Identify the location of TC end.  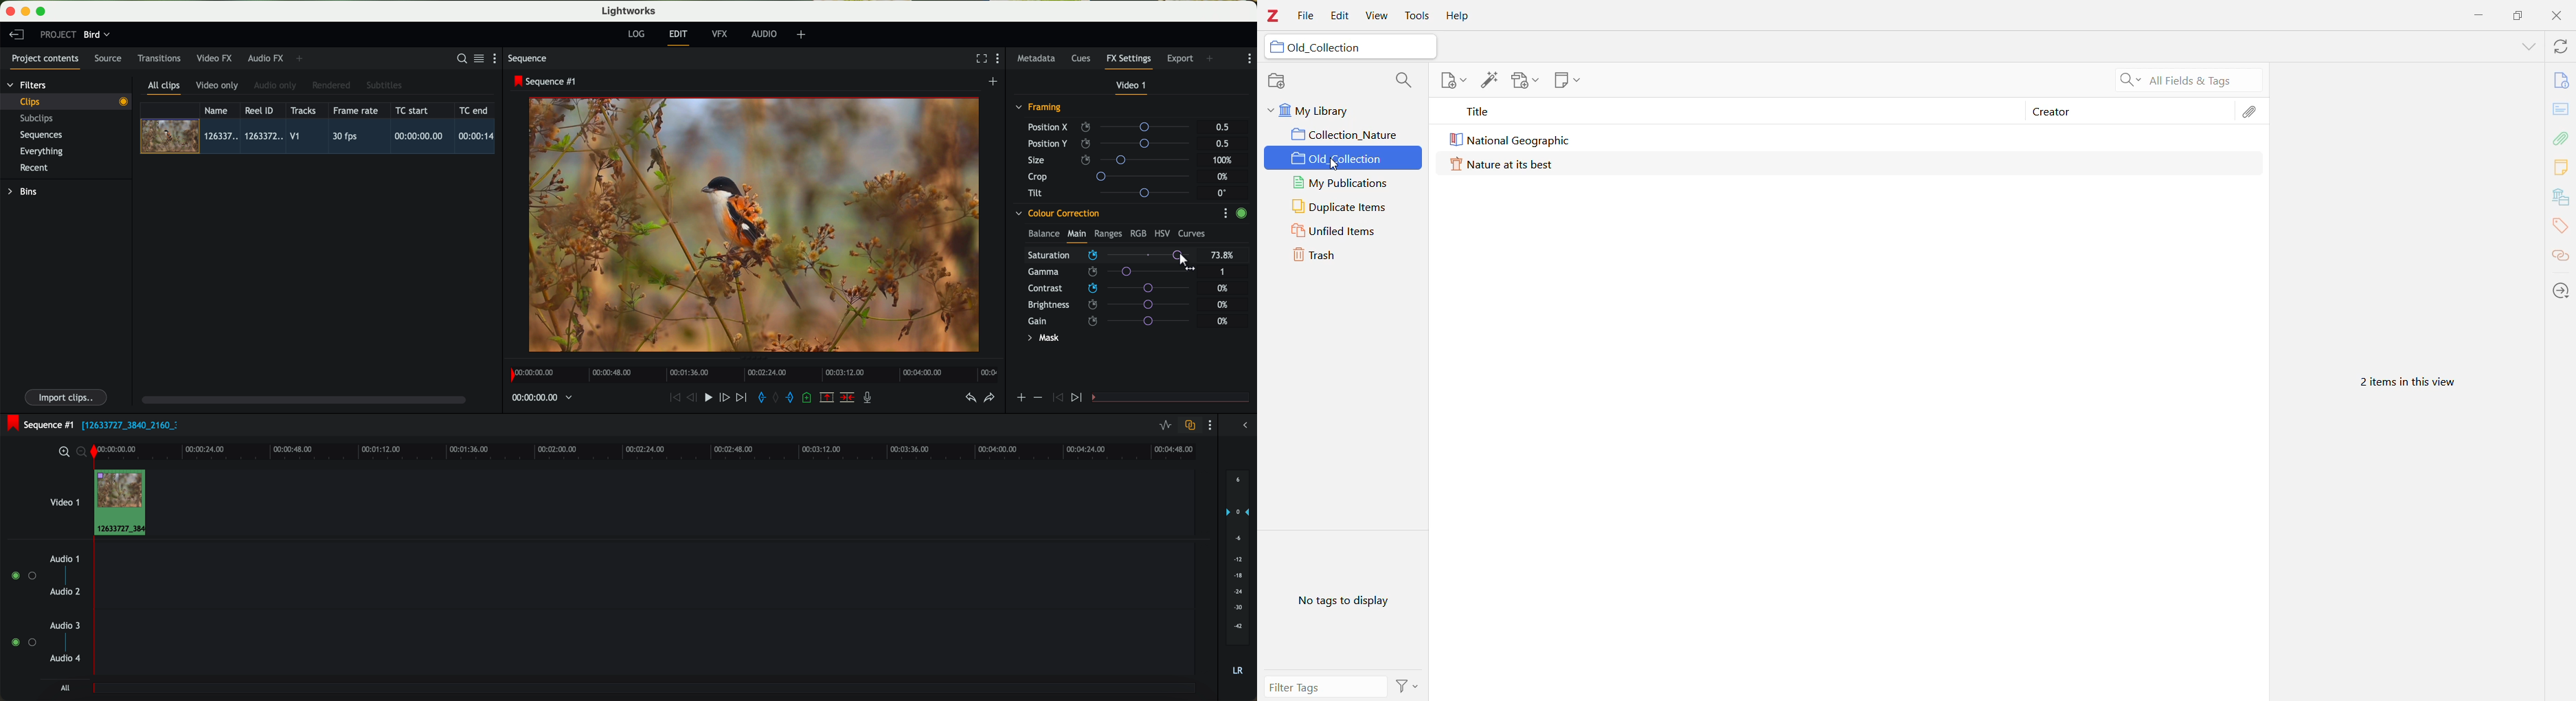
(475, 110).